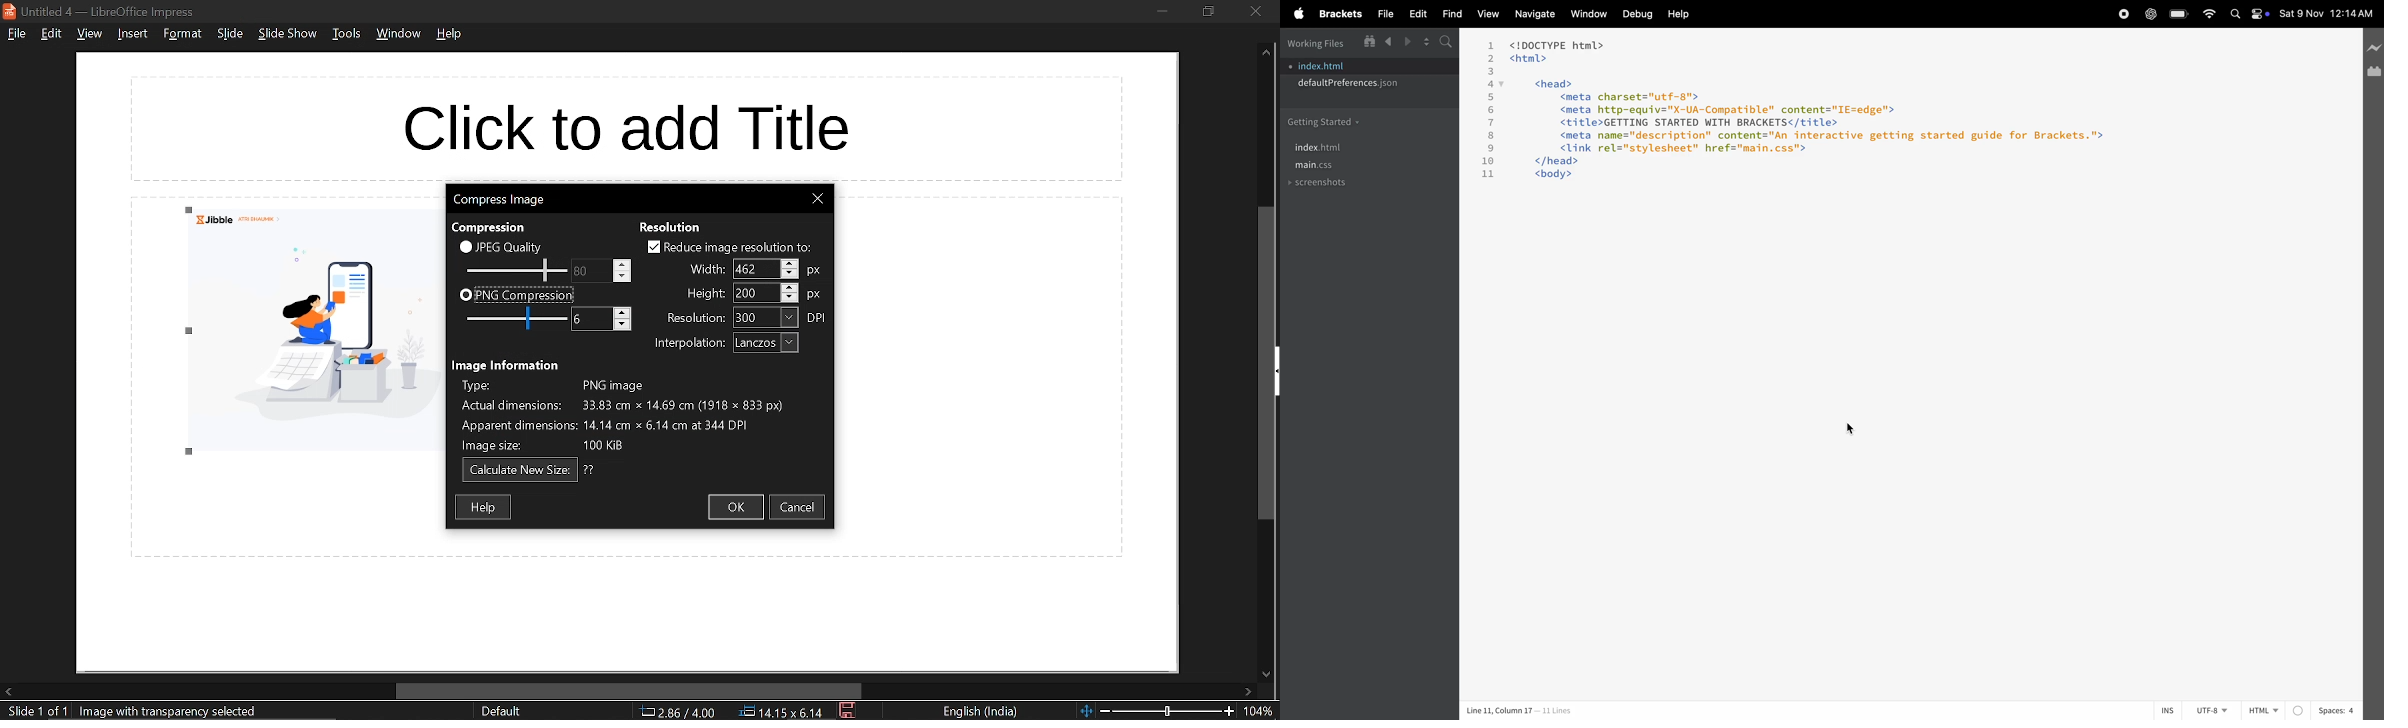 The height and width of the screenshot is (728, 2408). Describe the element at coordinates (685, 344) in the screenshot. I see `interpolation` at that location.